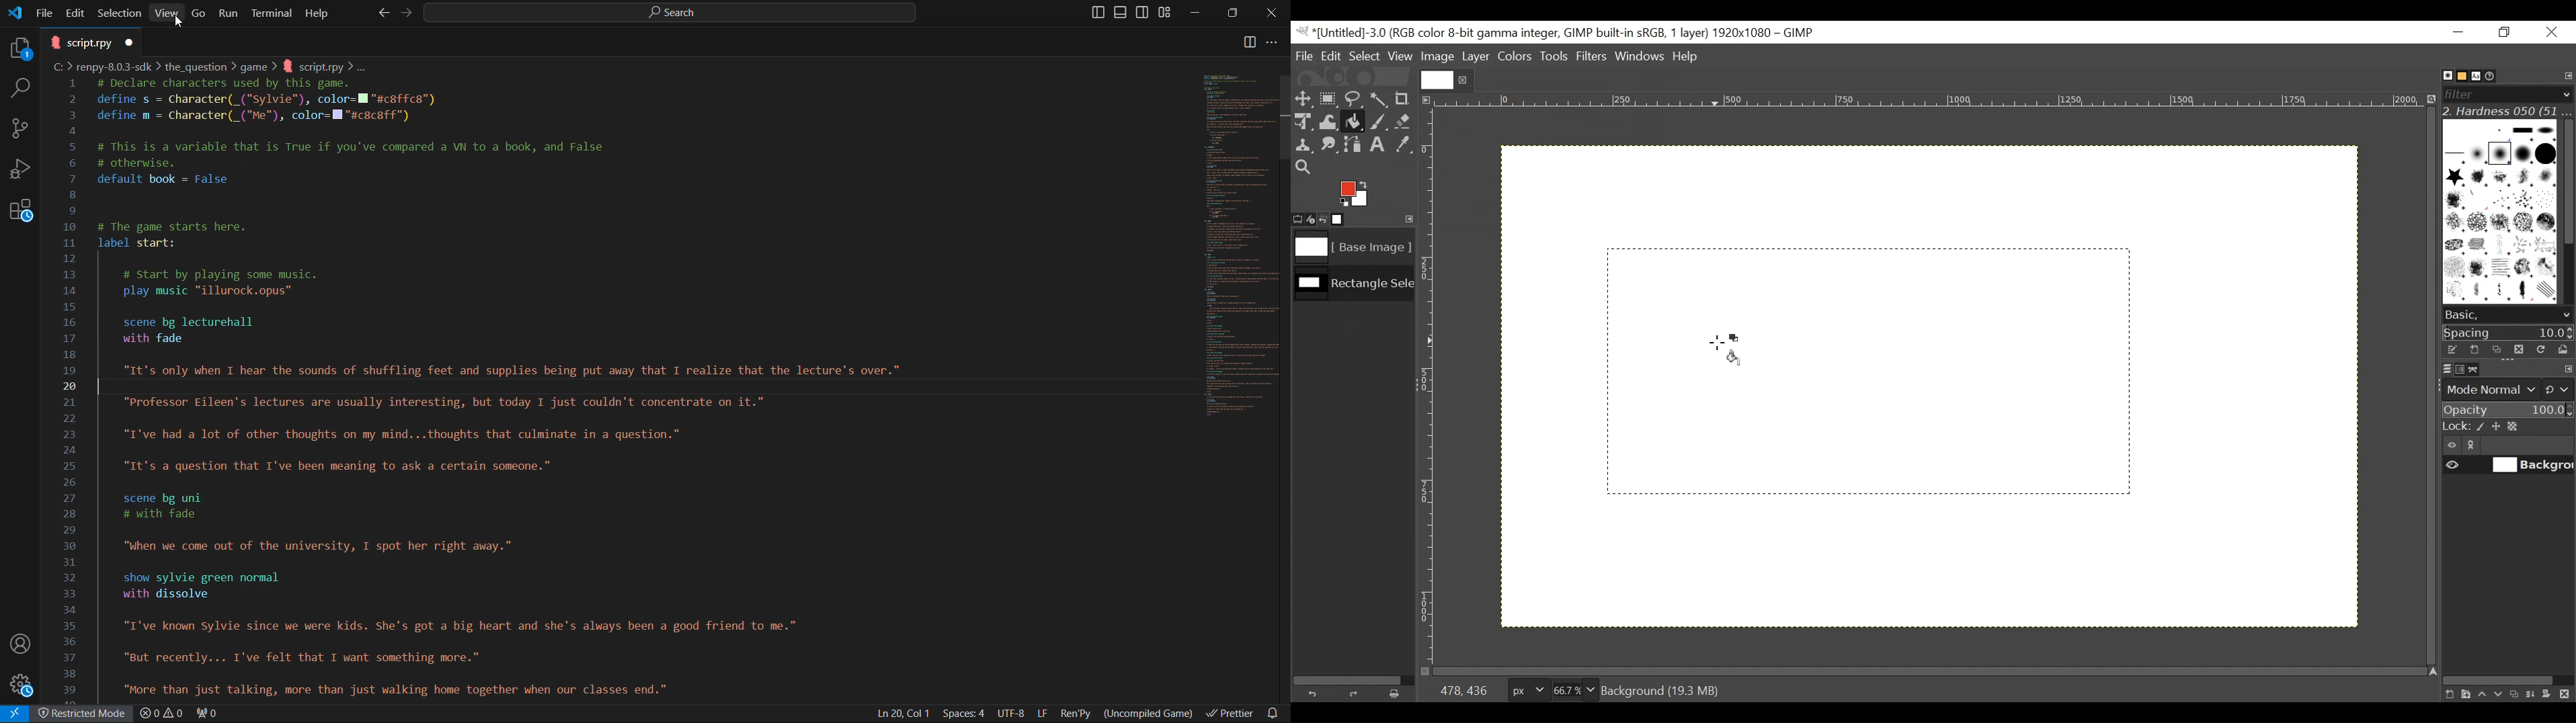 This screenshot has height=728, width=2576. What do you see at coordinates (2453, 446) in the screenshot?
I see `Item visibility` at bounding box center [2453, 446].